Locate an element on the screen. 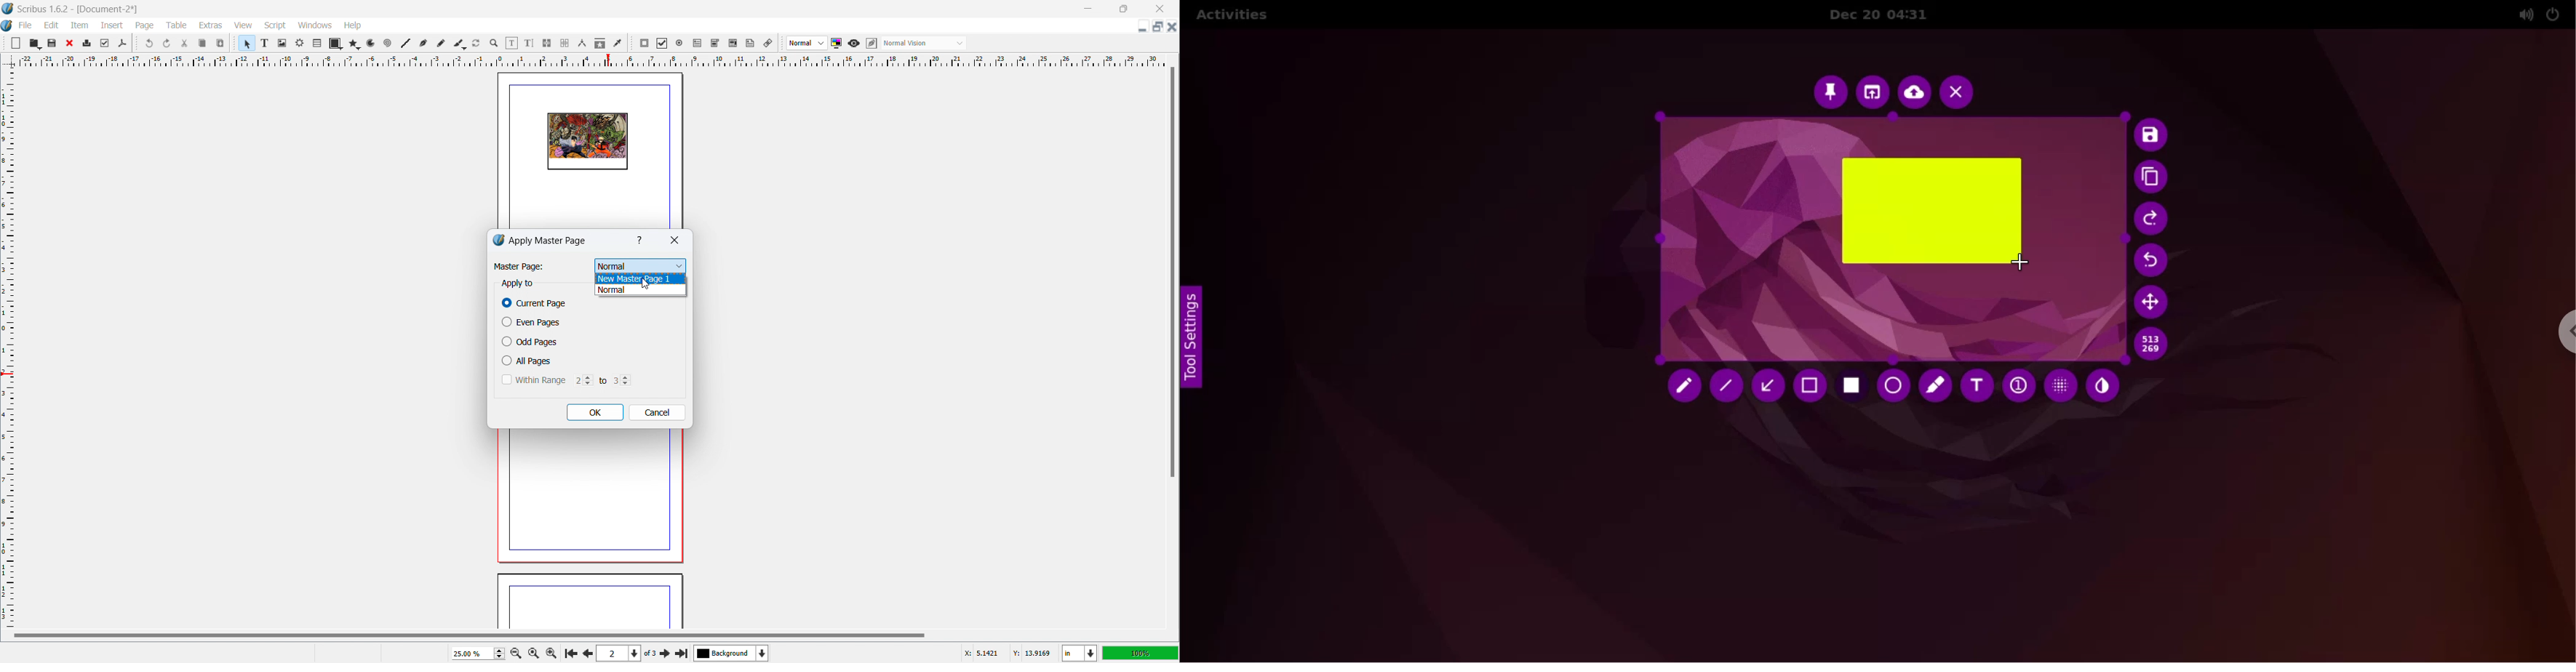 The height and width of the screenshot is (672, 2576). rotate item is located at coordinates (477, 44).